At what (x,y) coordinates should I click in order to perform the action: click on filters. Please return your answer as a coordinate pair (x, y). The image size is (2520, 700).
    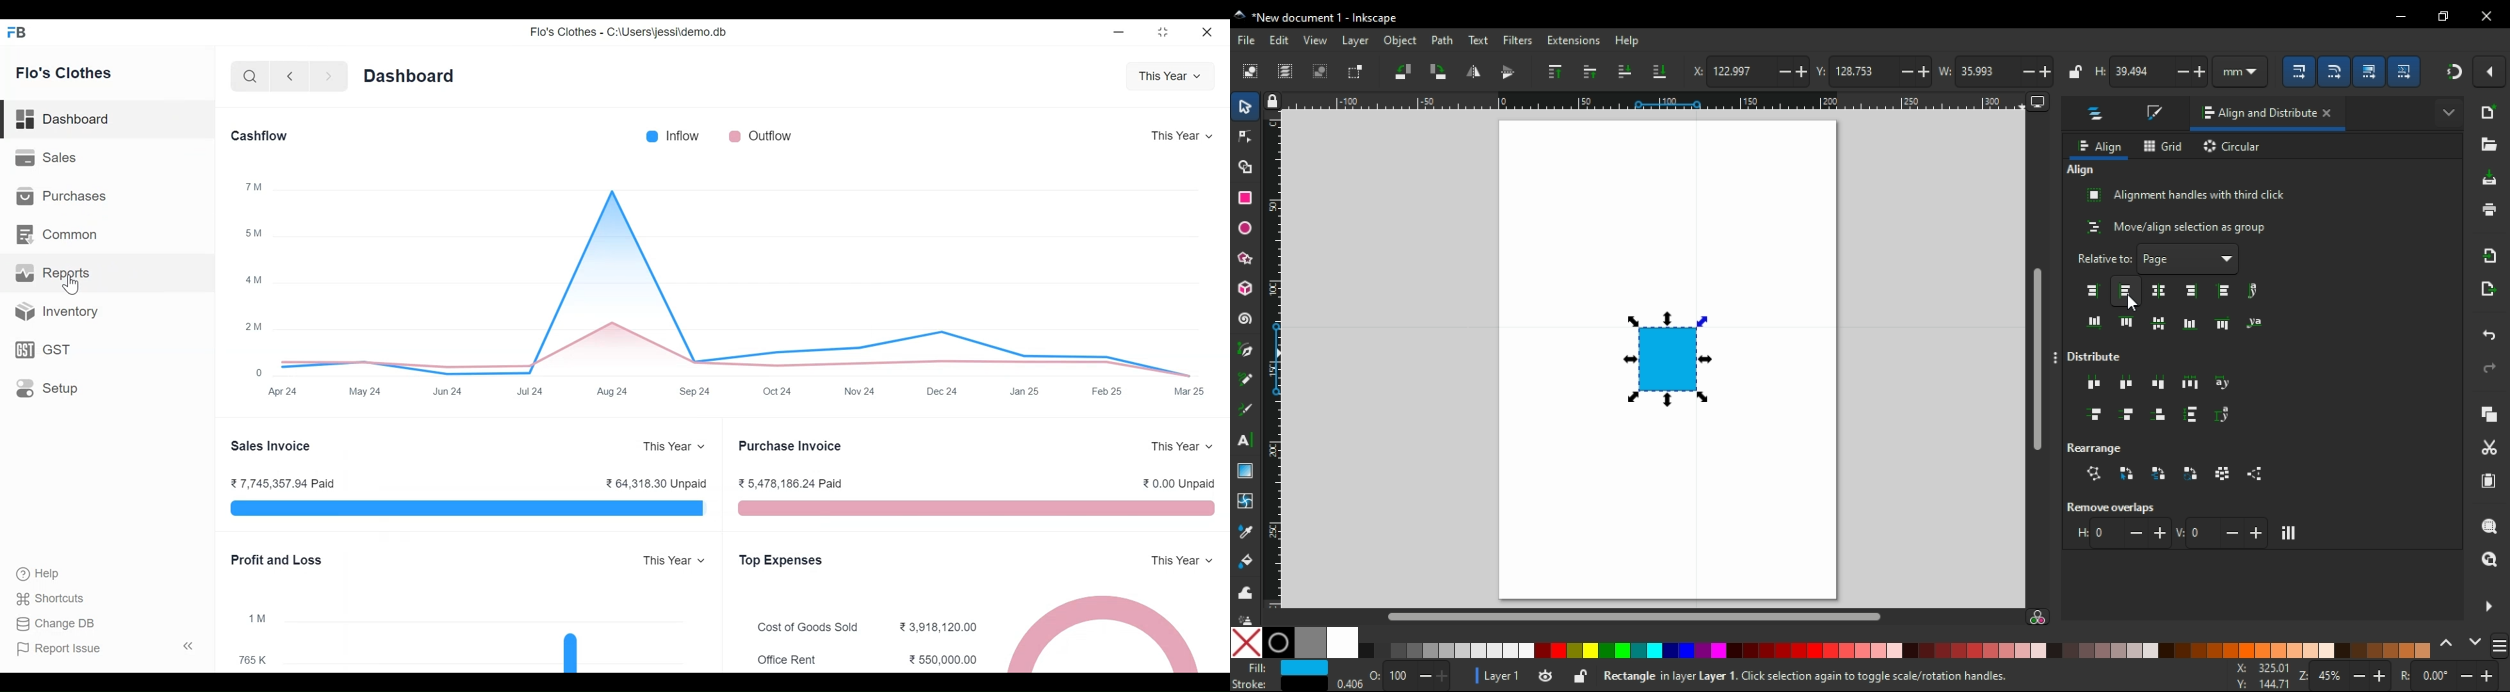
    Looking at the image, I should click on (1518, 42).